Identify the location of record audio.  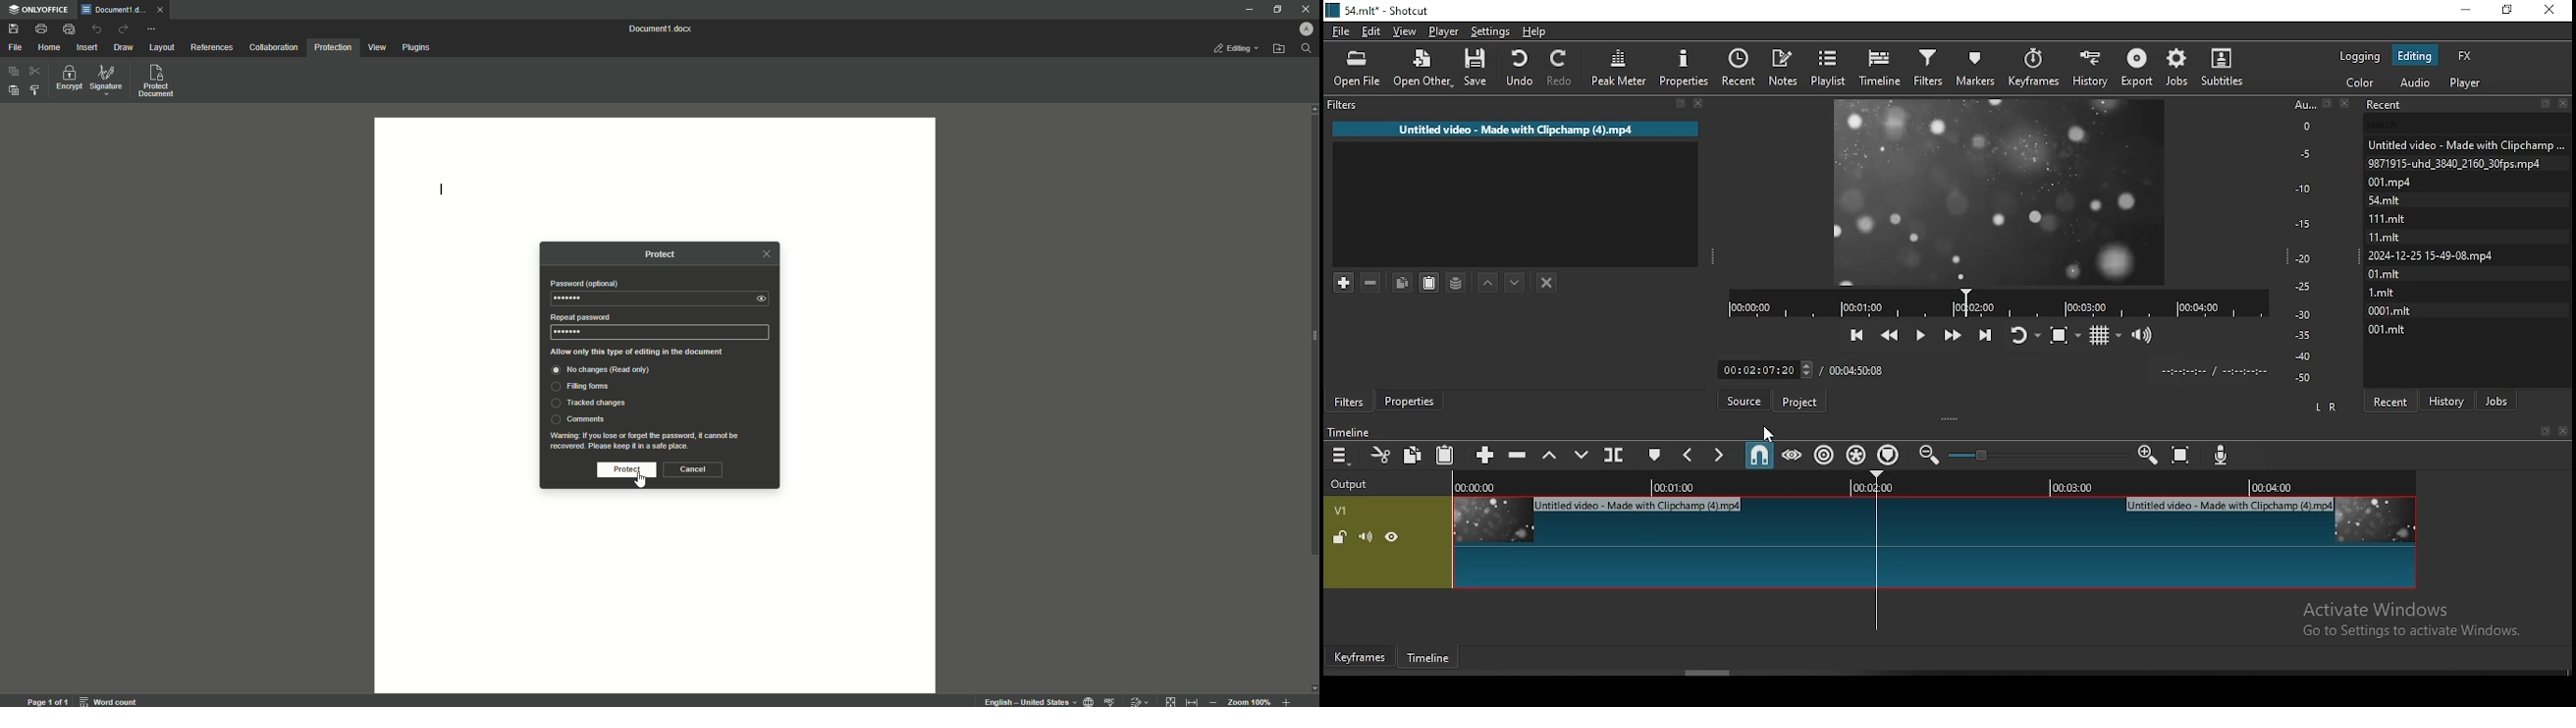
(2220, 456).